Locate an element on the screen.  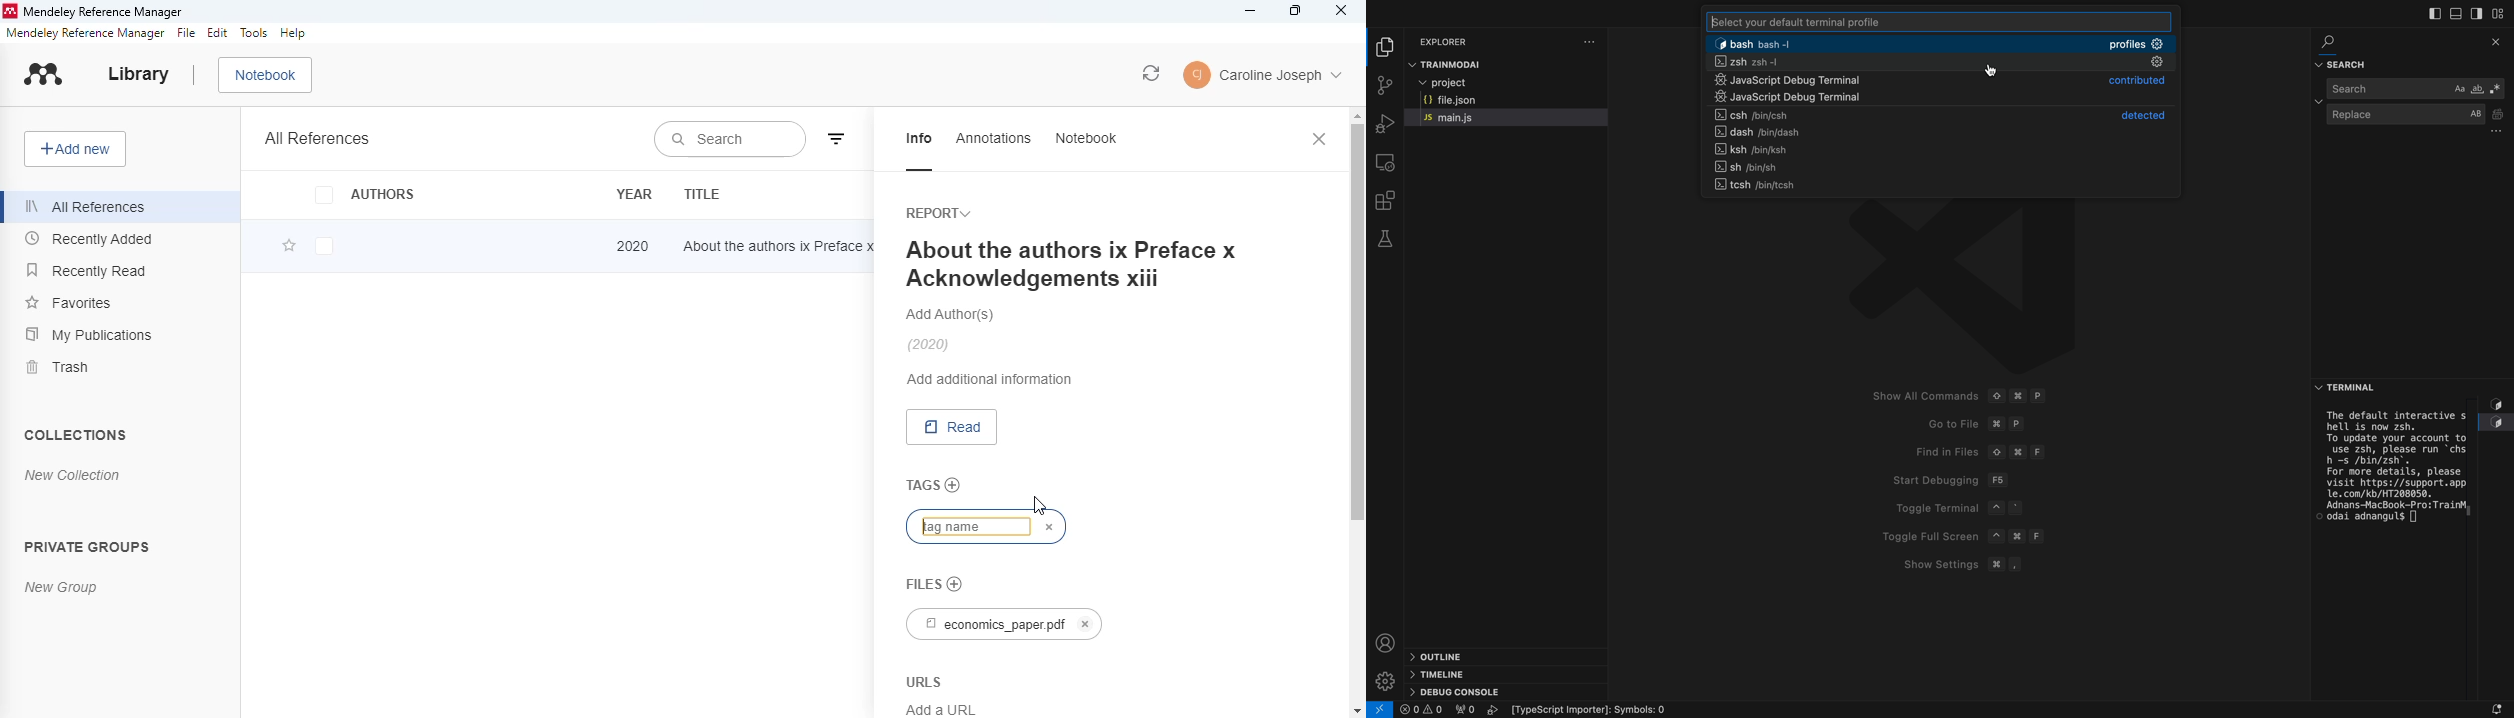
account is located at coordinates (1262, 74).